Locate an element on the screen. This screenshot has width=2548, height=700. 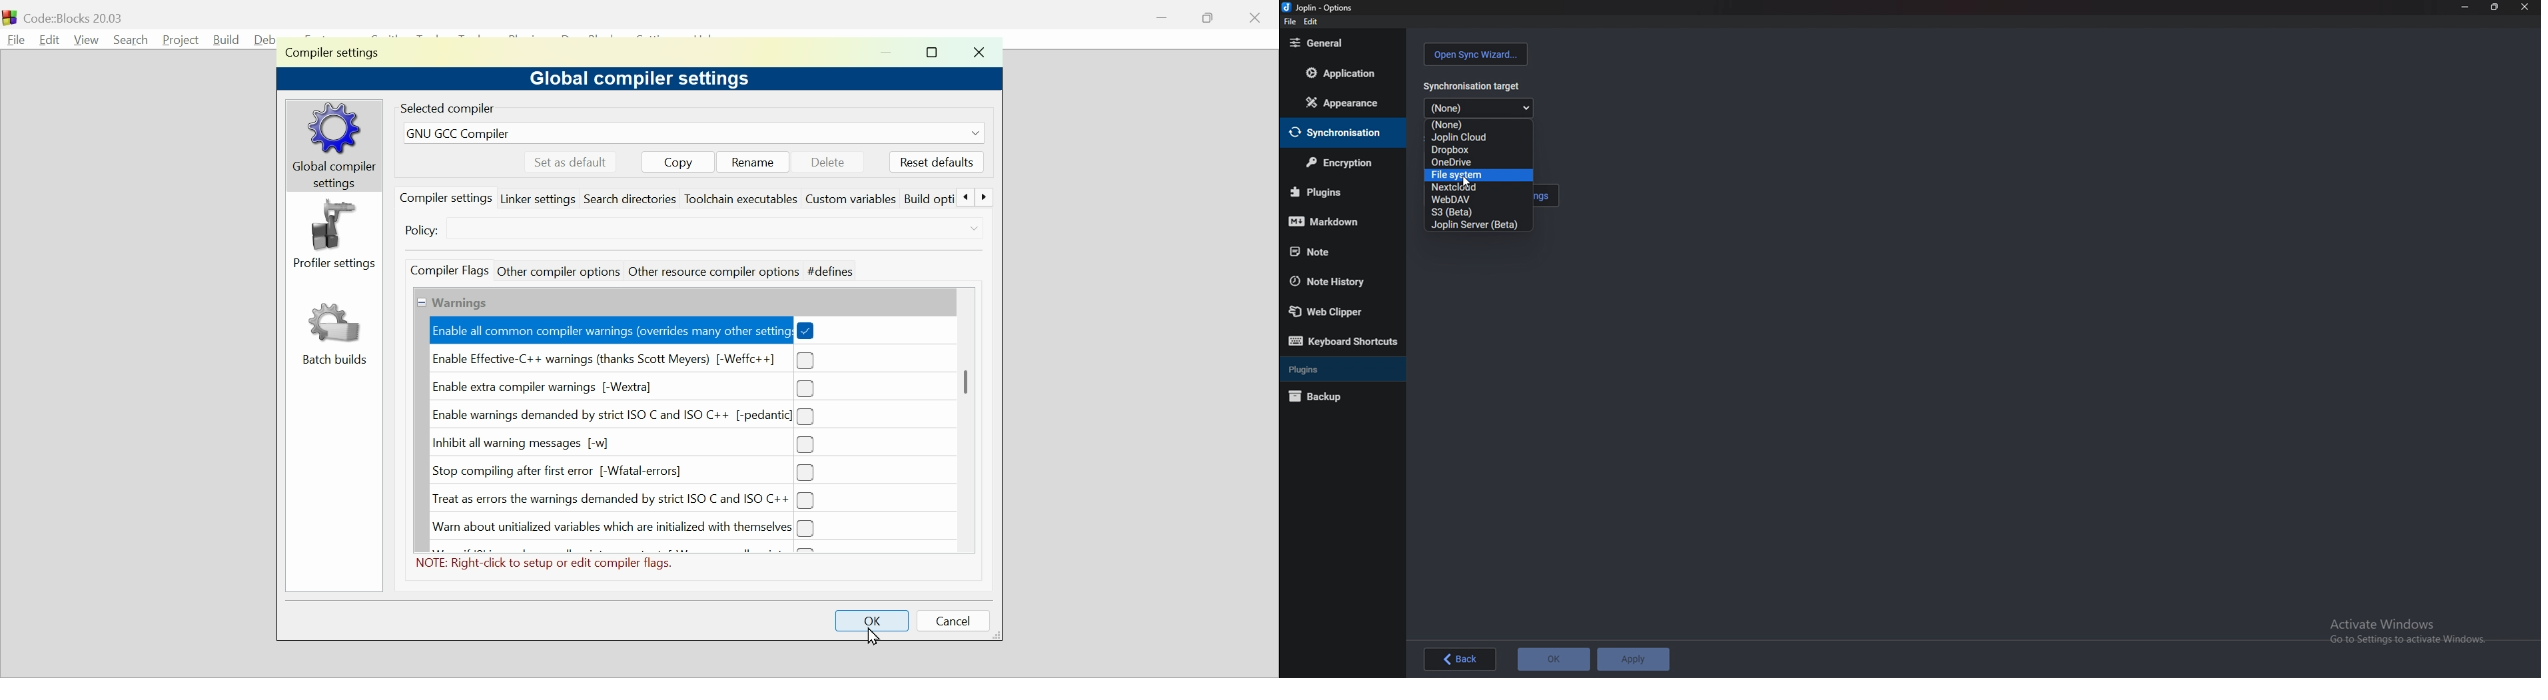
Back is located at coordinates (965, 199).